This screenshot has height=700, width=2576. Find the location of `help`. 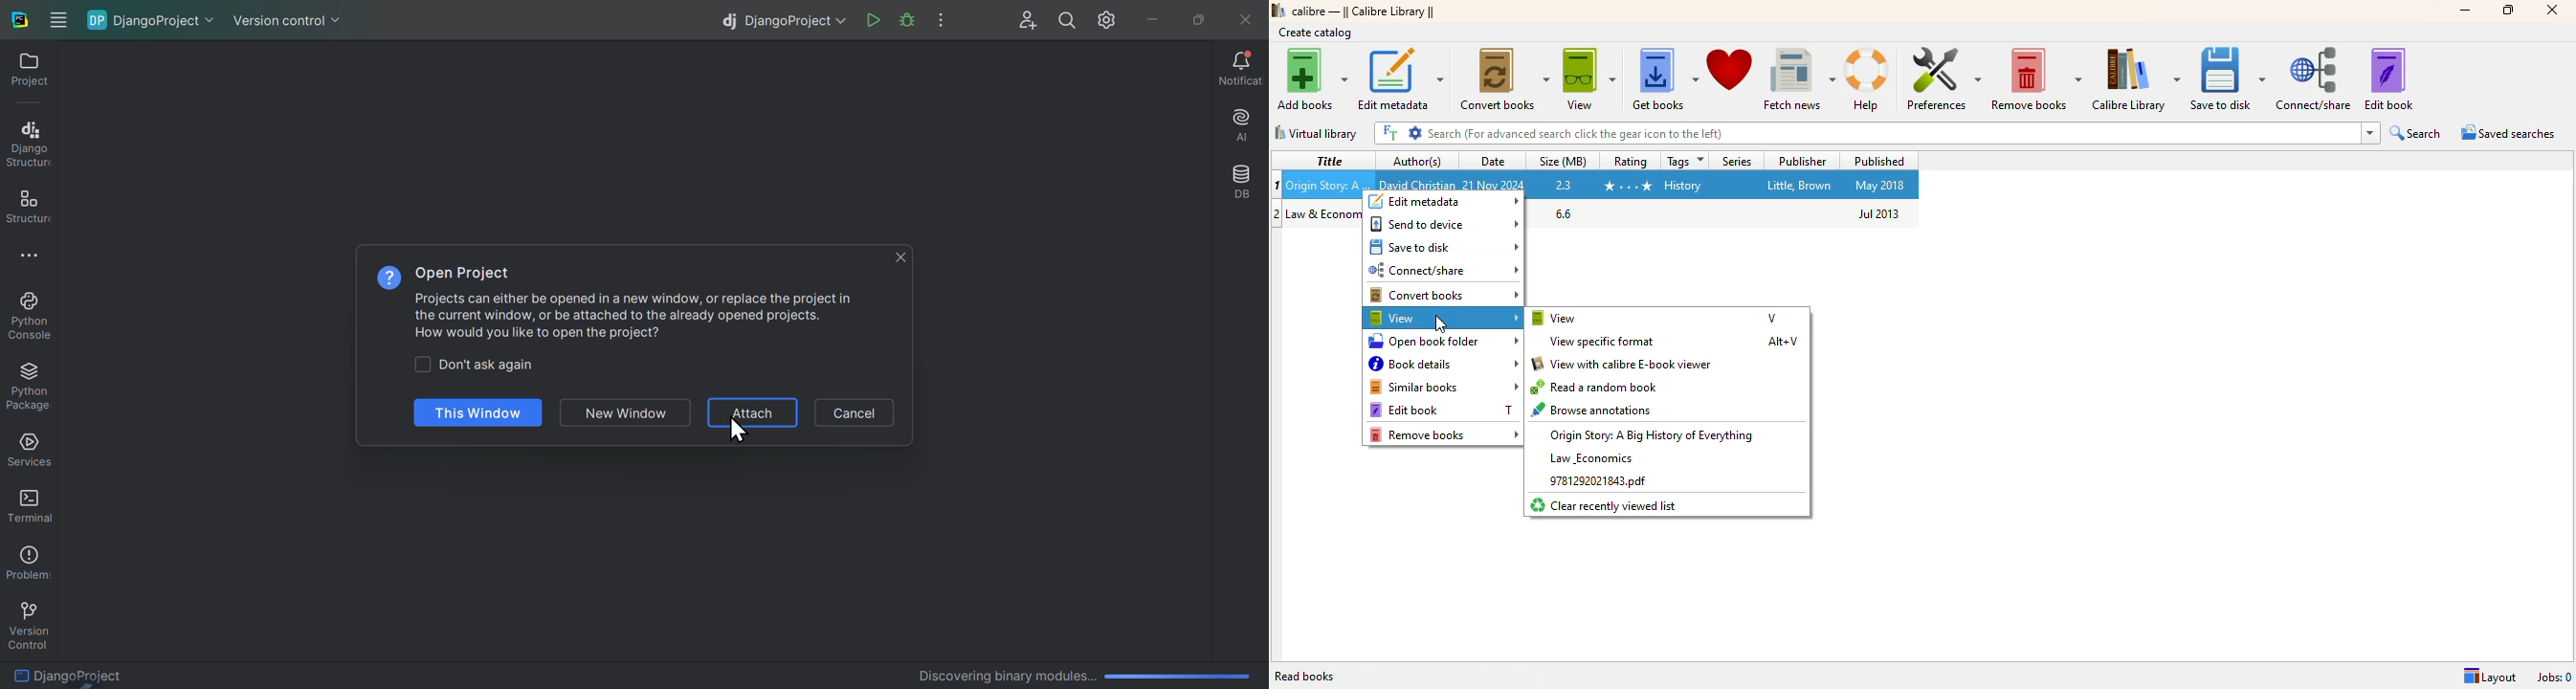

help is located at coordinates (1870, 80).